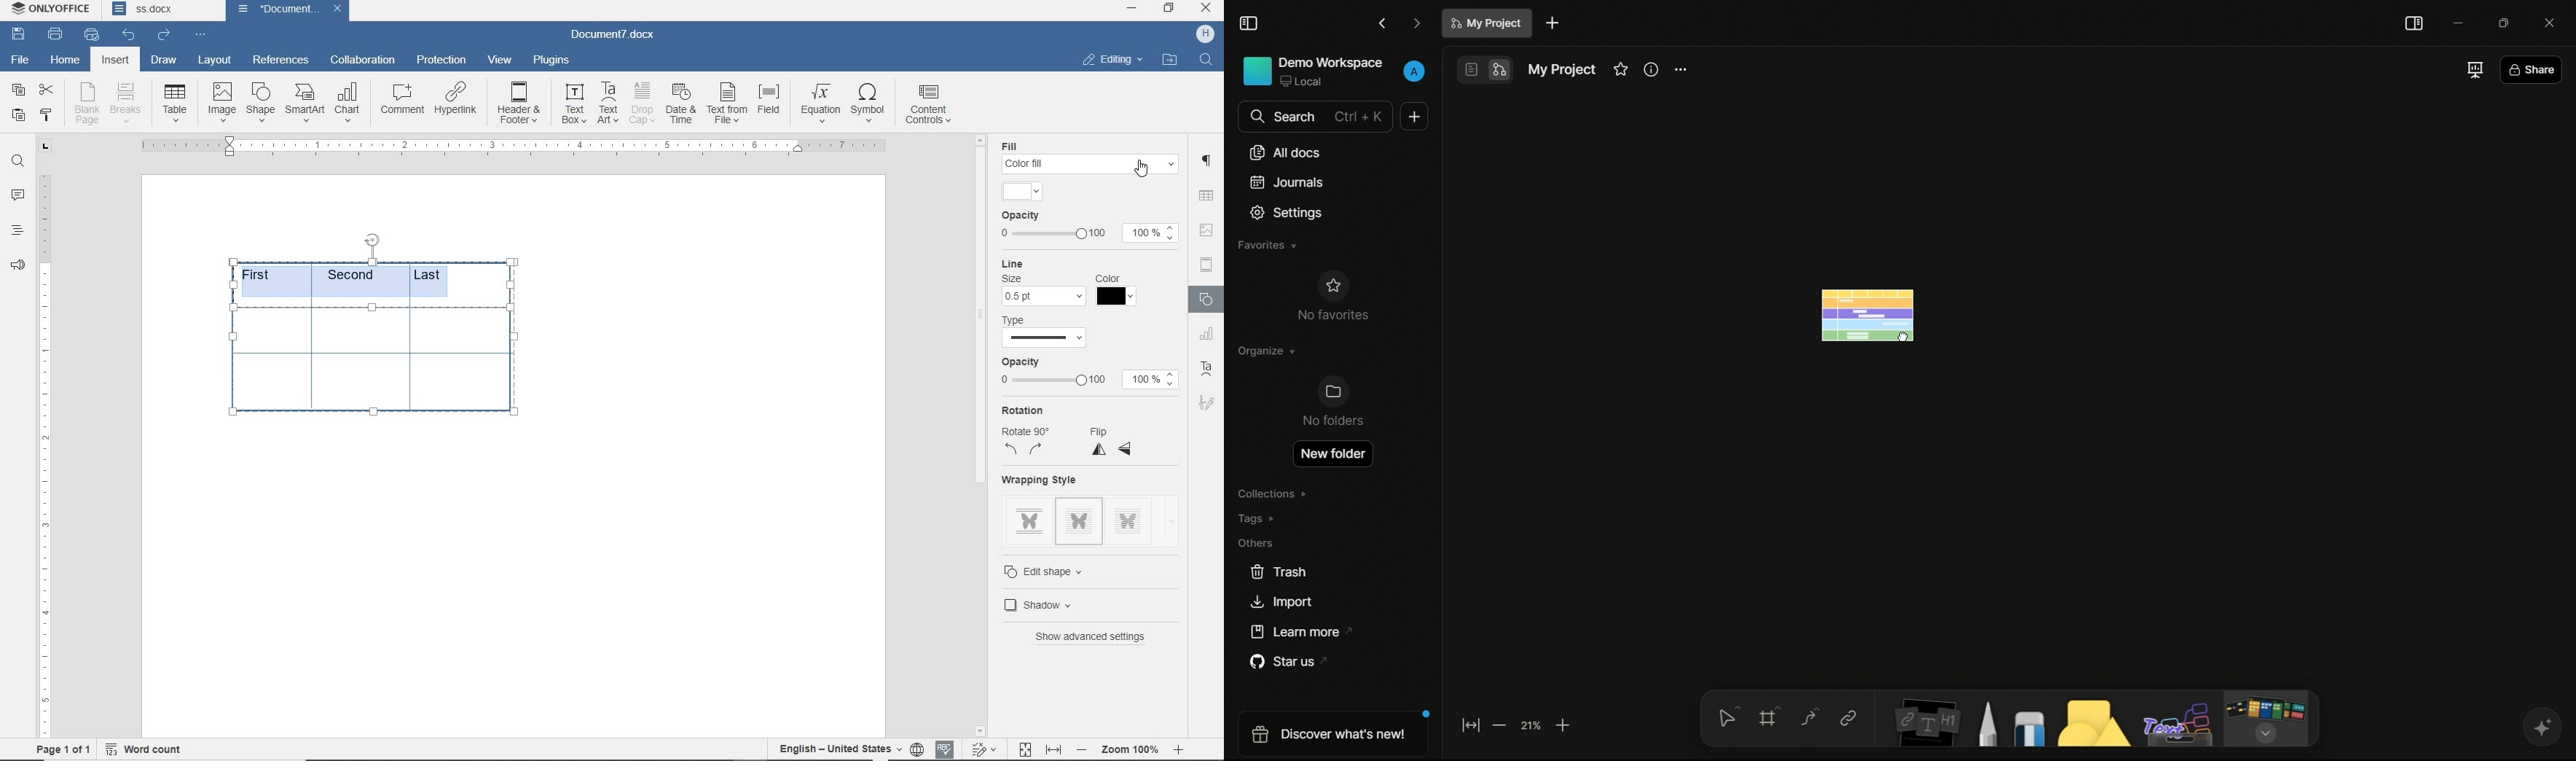 The width and height of the screenshot is (2576, 784). Describe the element at coordinates (1024, 361) in the screenshot. I see `opacity` at that location.